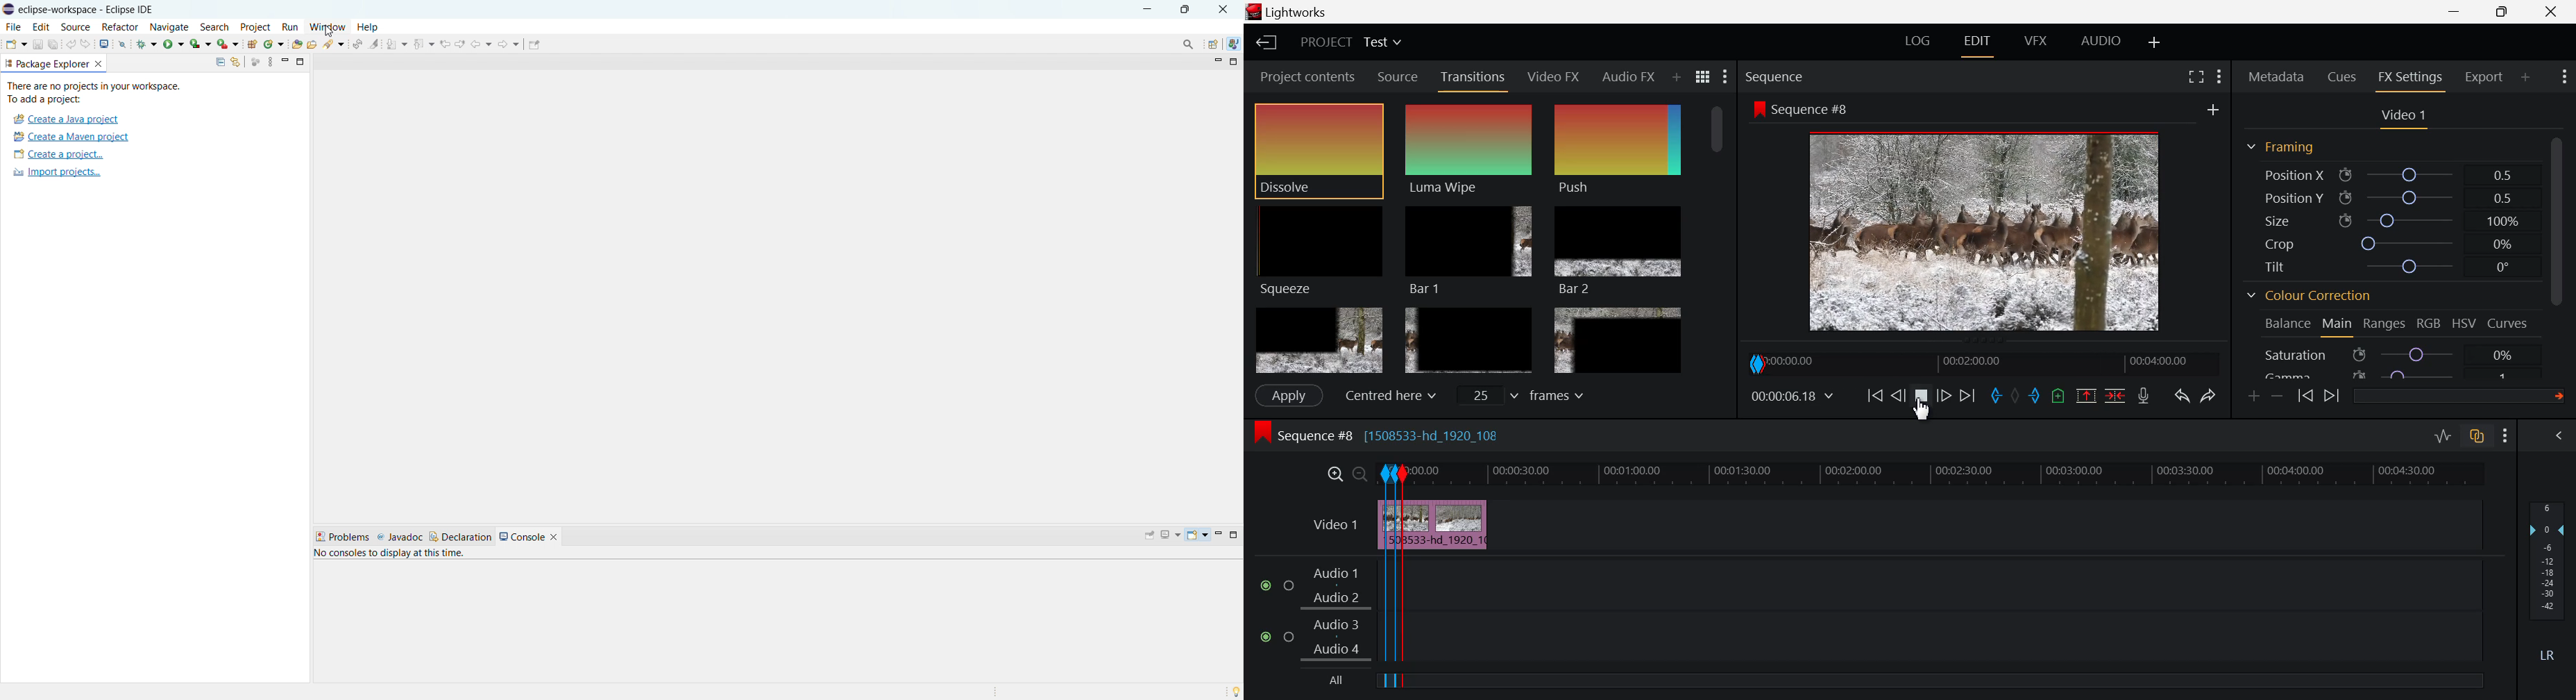  What do you see at coordinates (1262, 44) in the screenshot?
I see `Back to Homepage` at bounding box center [1262, 44].